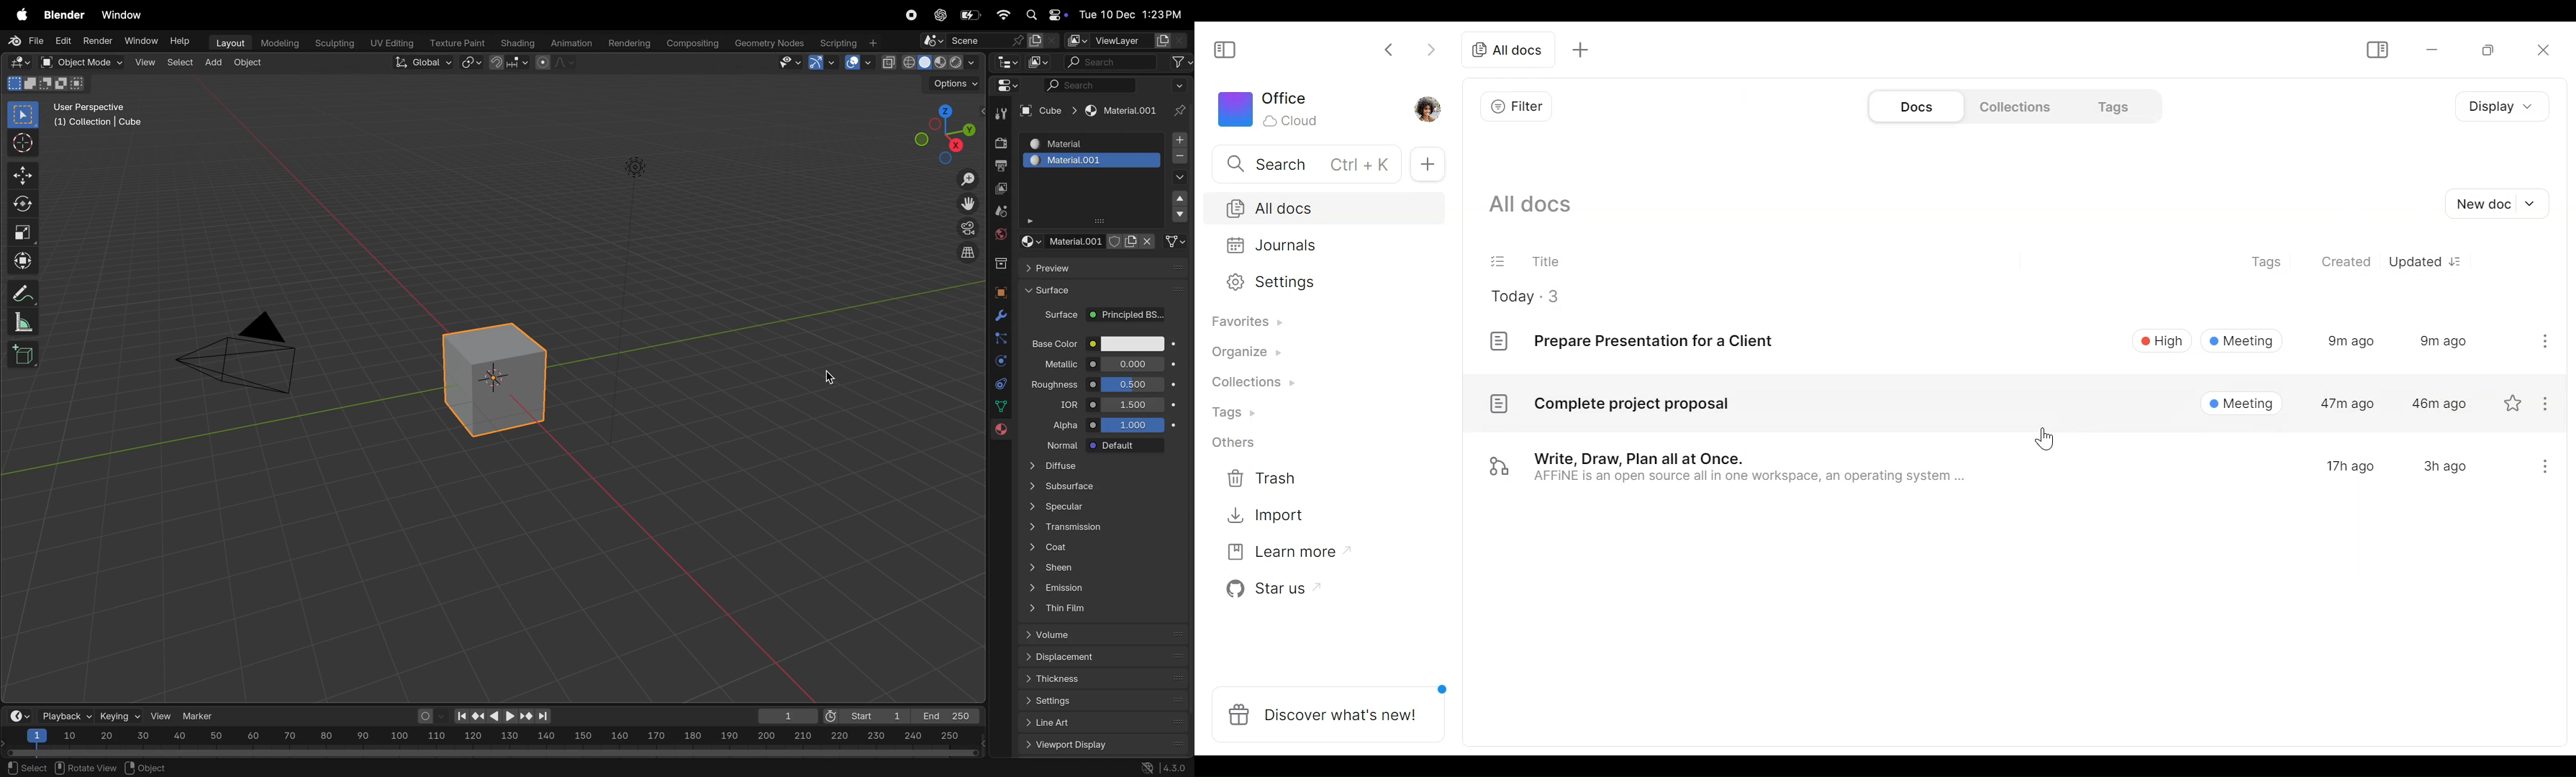 The width and height of the screenshot is (2576, 784). I want to click on drop down , so click(1181, 200).